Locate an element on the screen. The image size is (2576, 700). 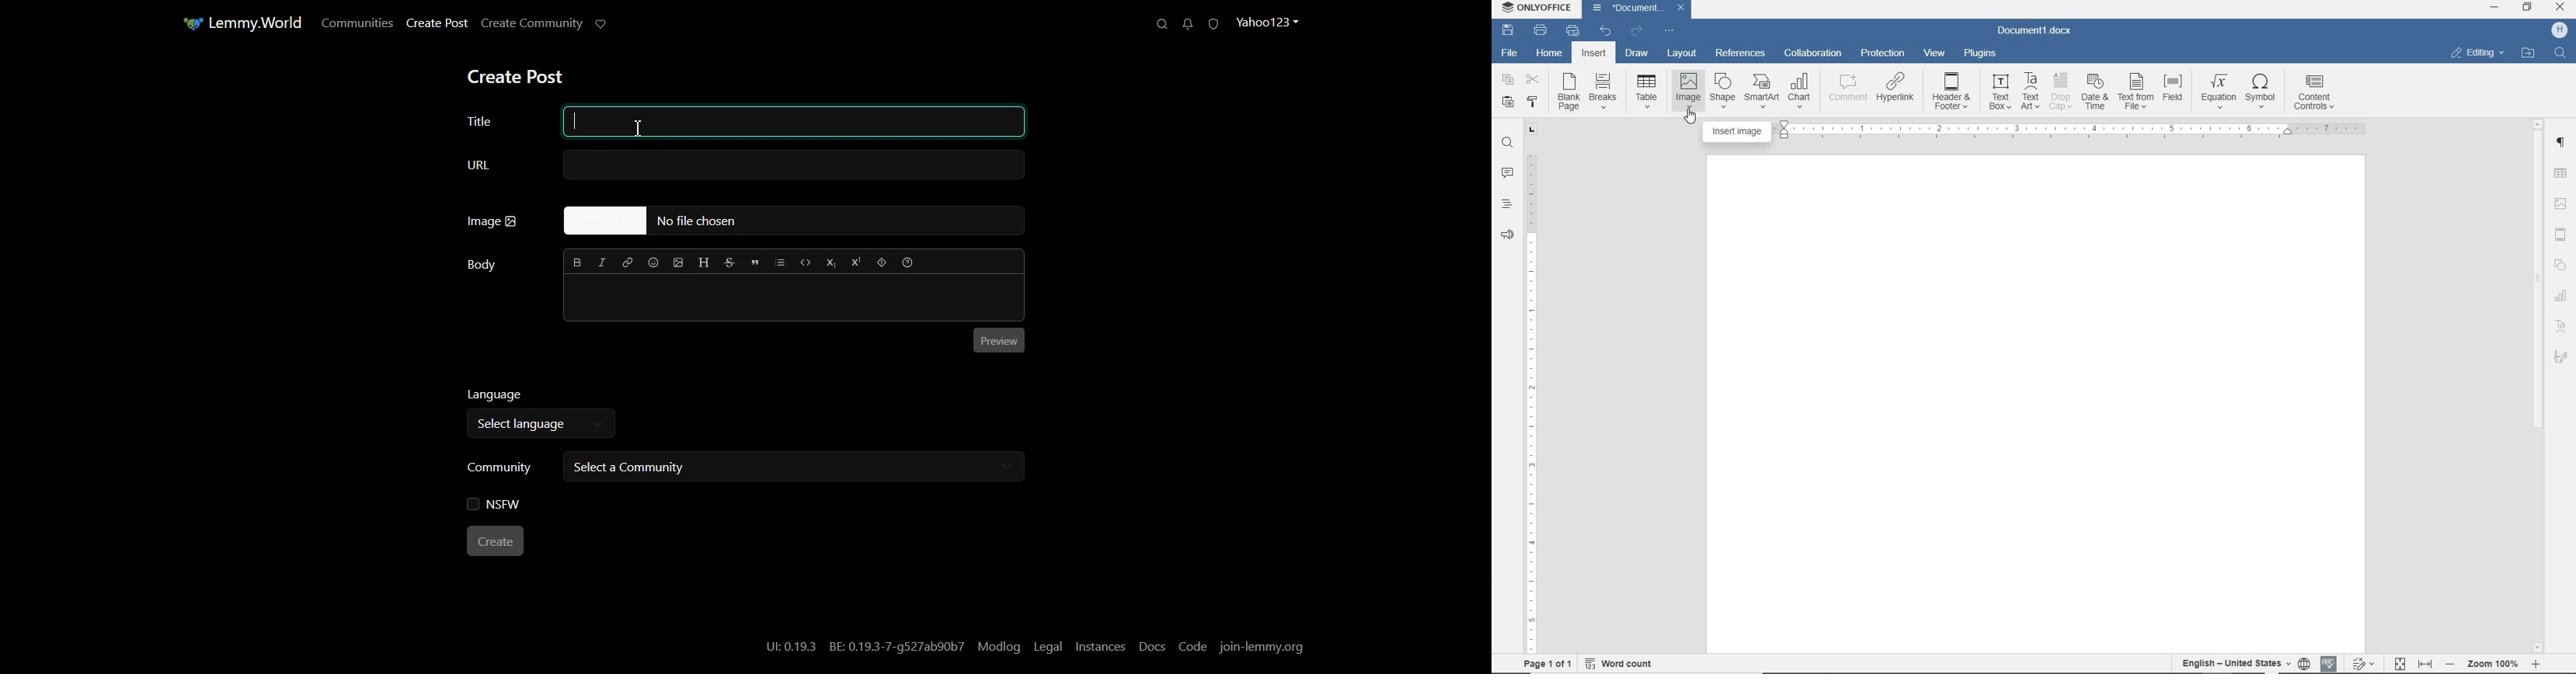
fit to page is located at coordinates (2401, 663).